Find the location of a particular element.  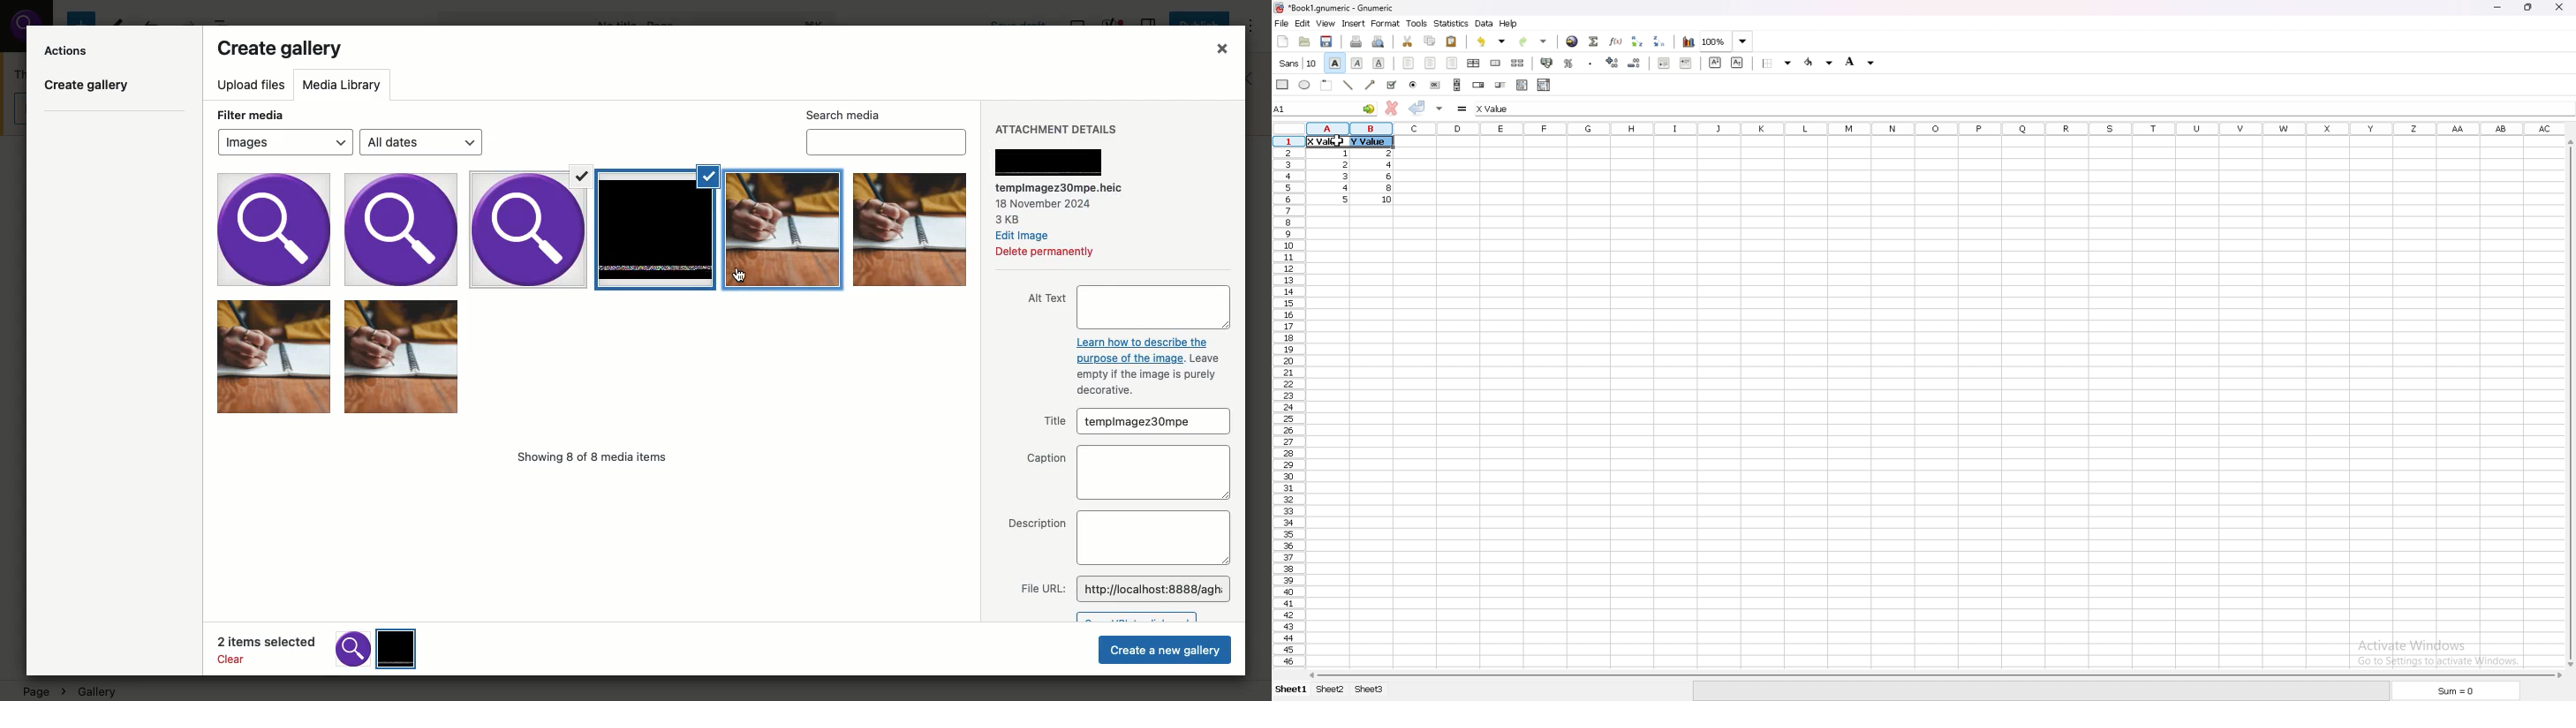

value is located at coordinates (1345, 175).